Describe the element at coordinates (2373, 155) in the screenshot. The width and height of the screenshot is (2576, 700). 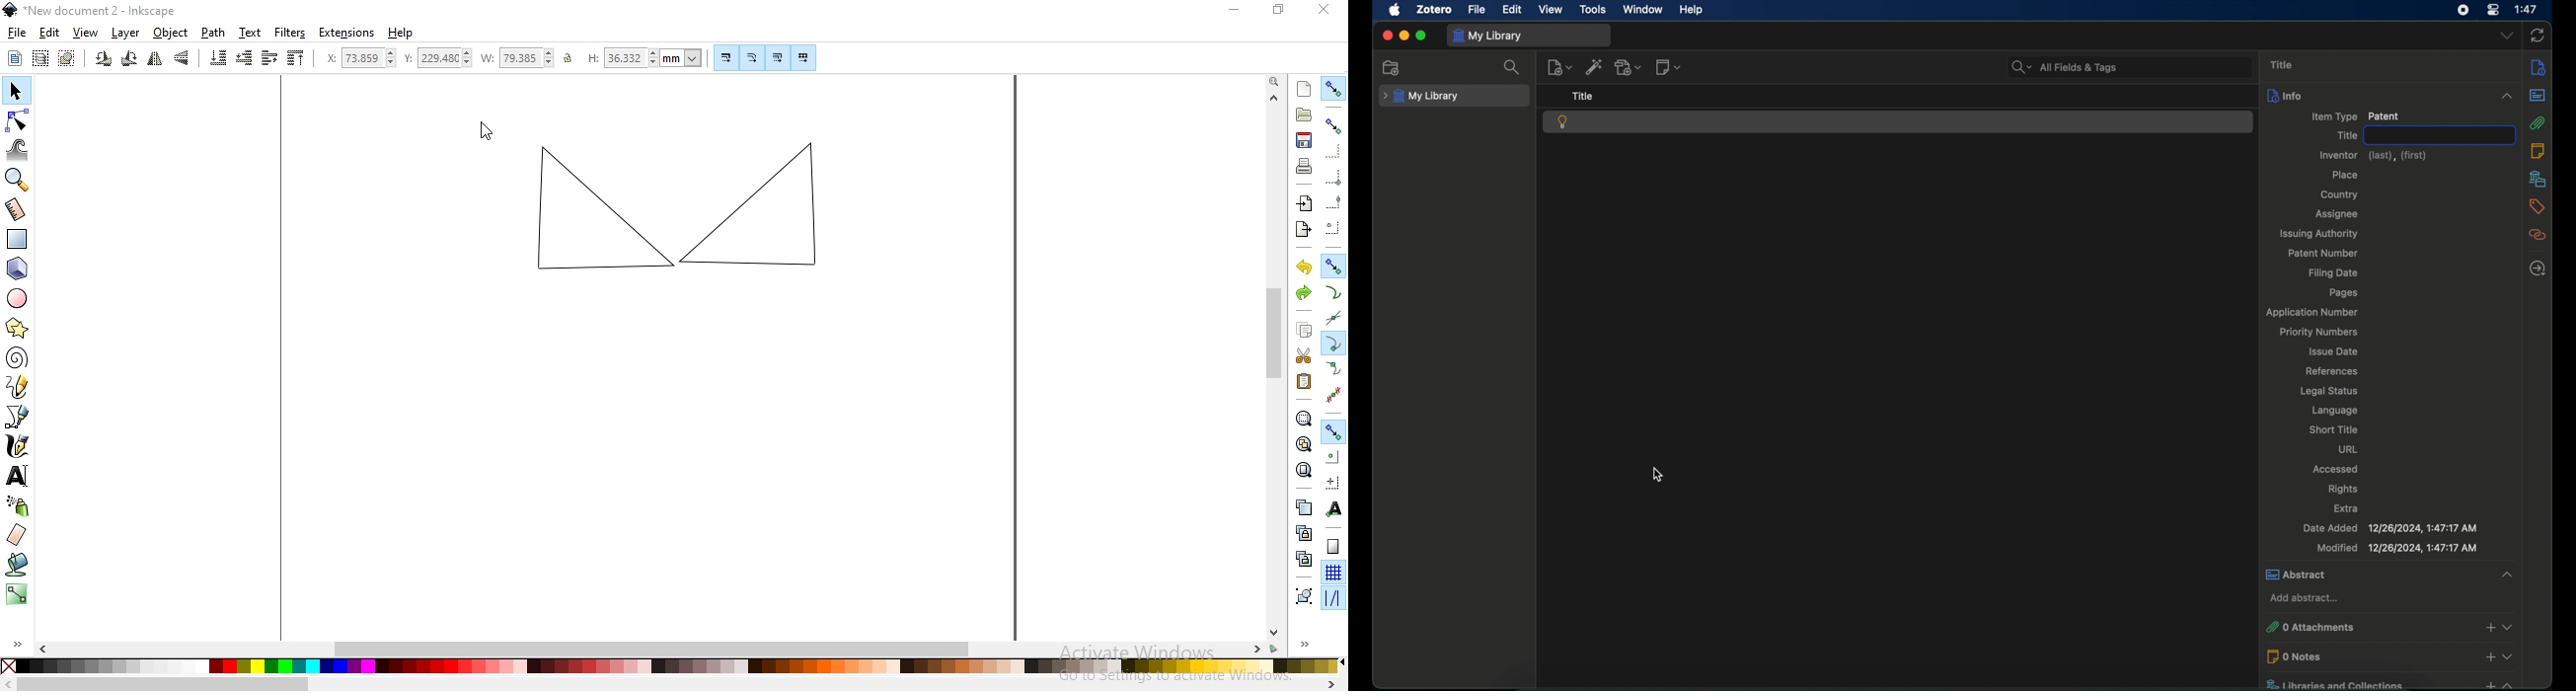
I see `inventor (last),(first)` at that location.